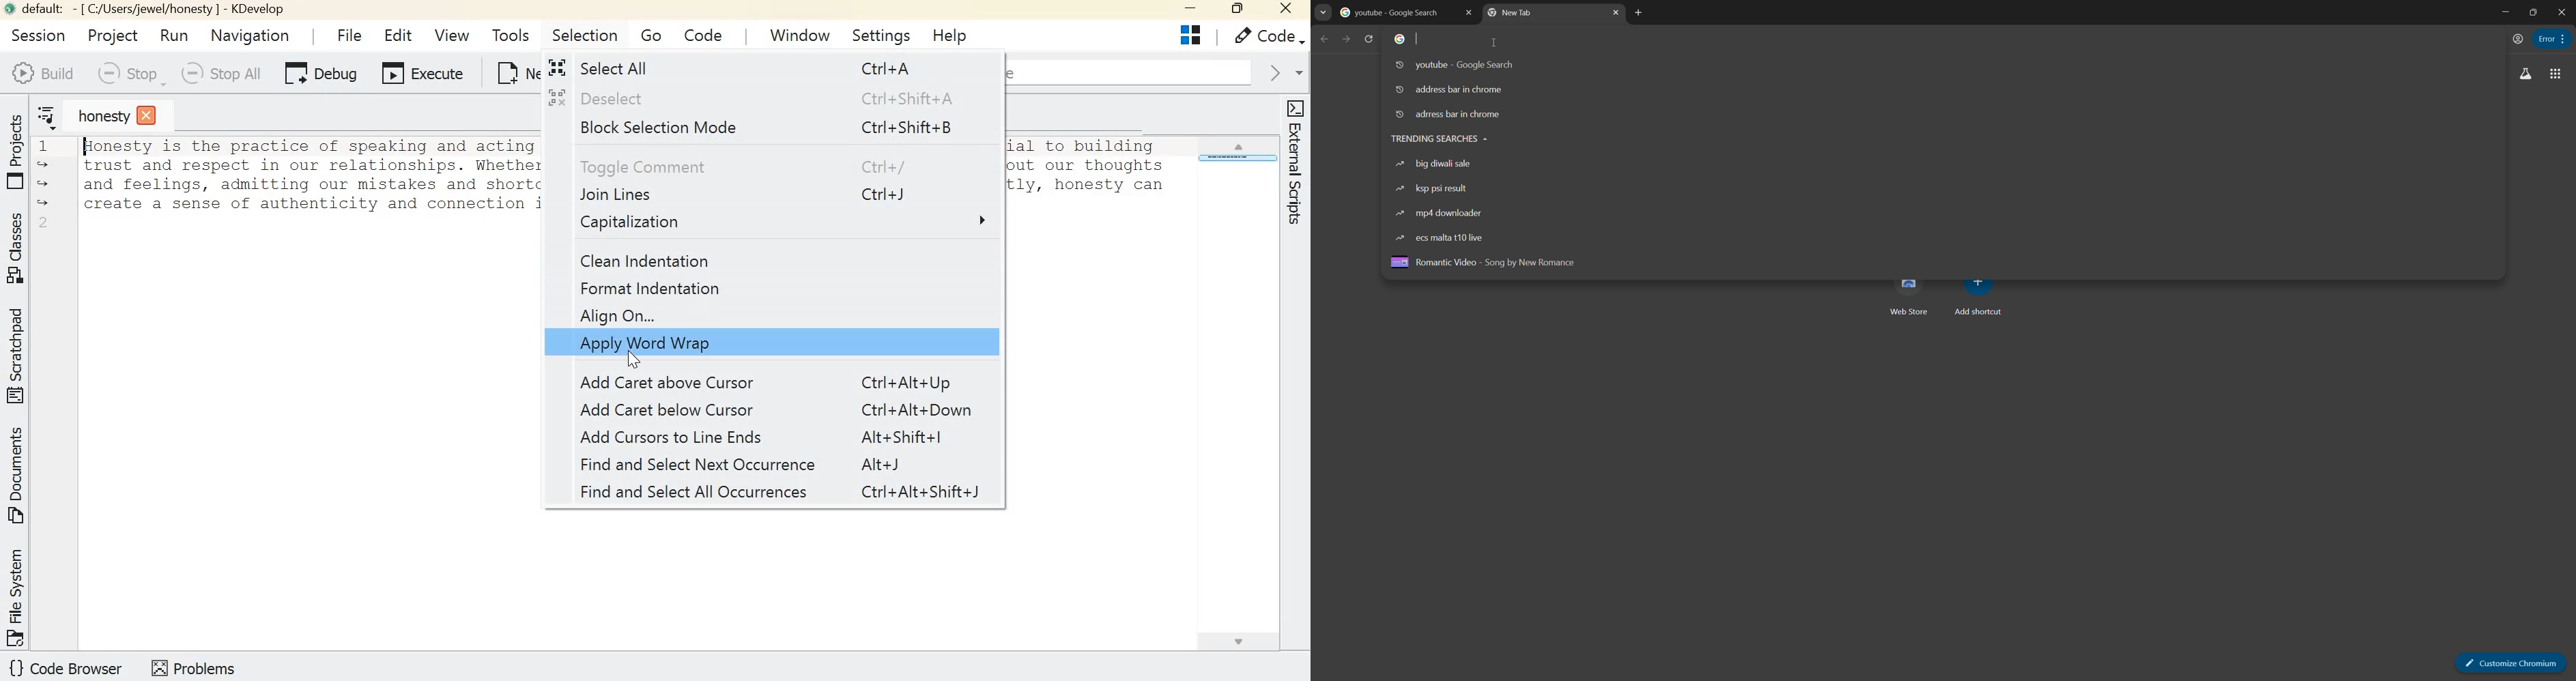 The width and height of the screenshot is (2576, 700). Describe the element at coordinates (1618, 13) in the screenshot. I see `close tab` at that location.